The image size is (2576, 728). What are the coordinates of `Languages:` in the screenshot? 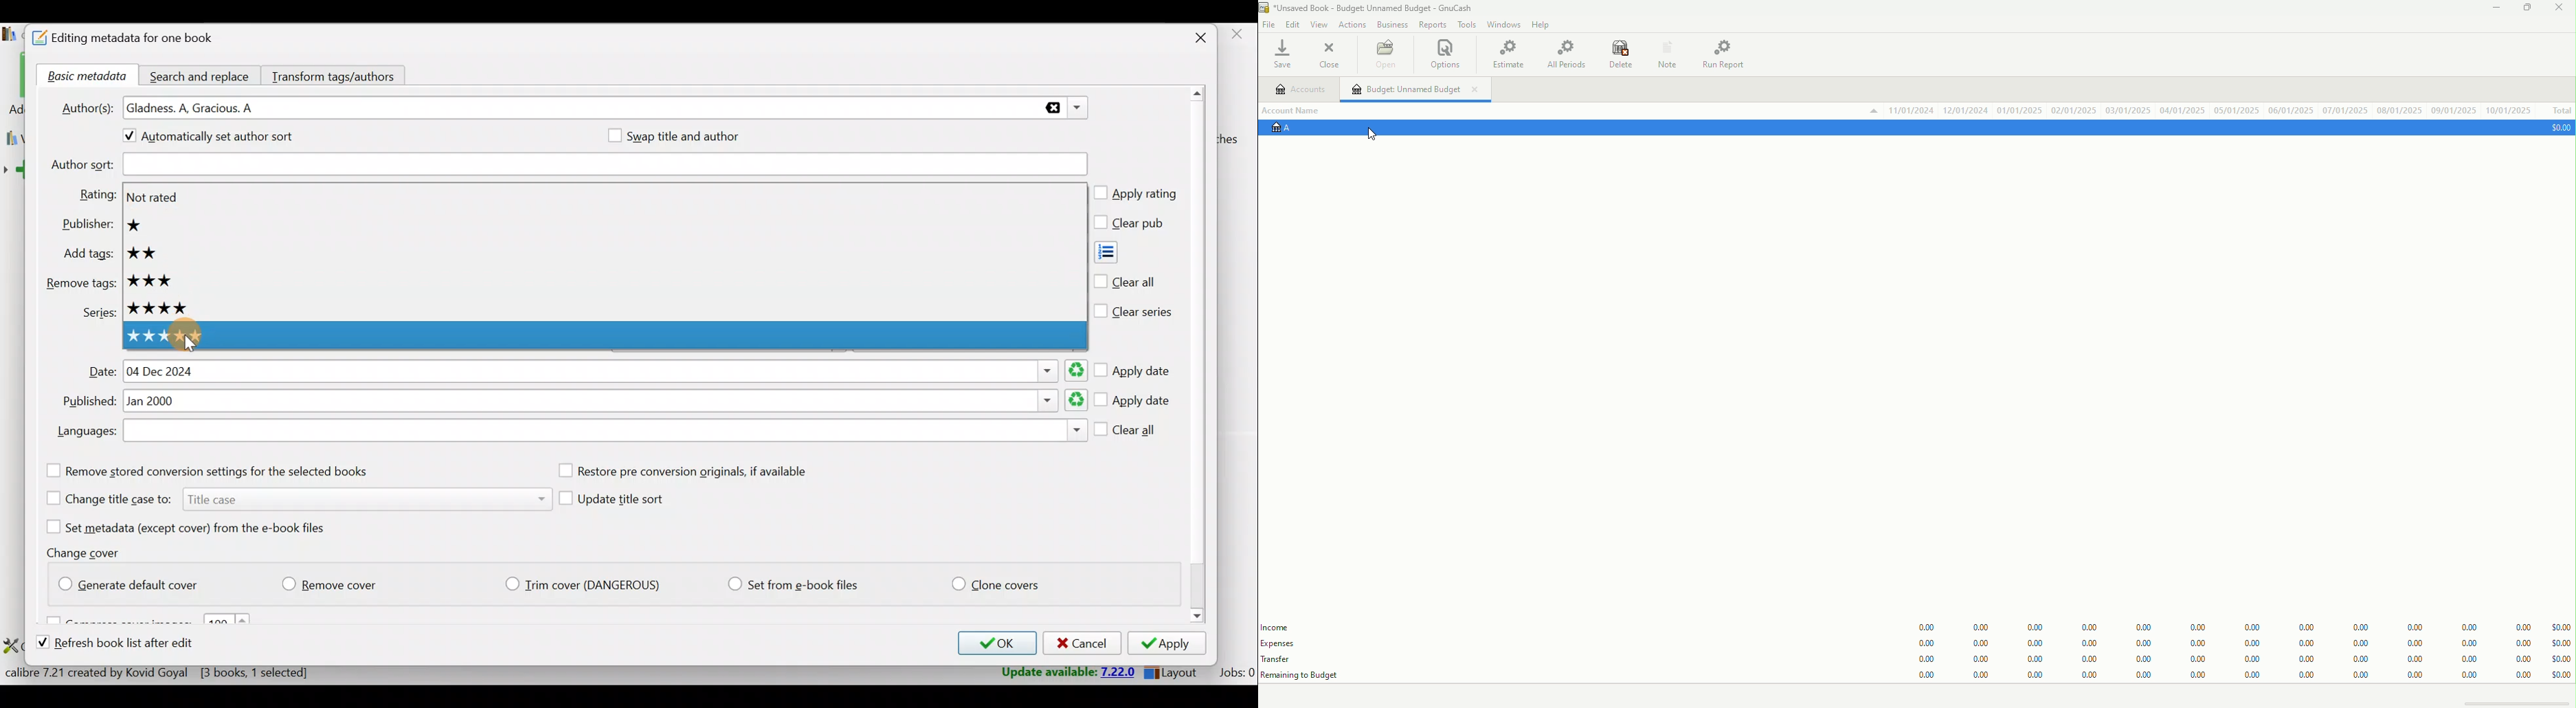 It's located at (85, 433).